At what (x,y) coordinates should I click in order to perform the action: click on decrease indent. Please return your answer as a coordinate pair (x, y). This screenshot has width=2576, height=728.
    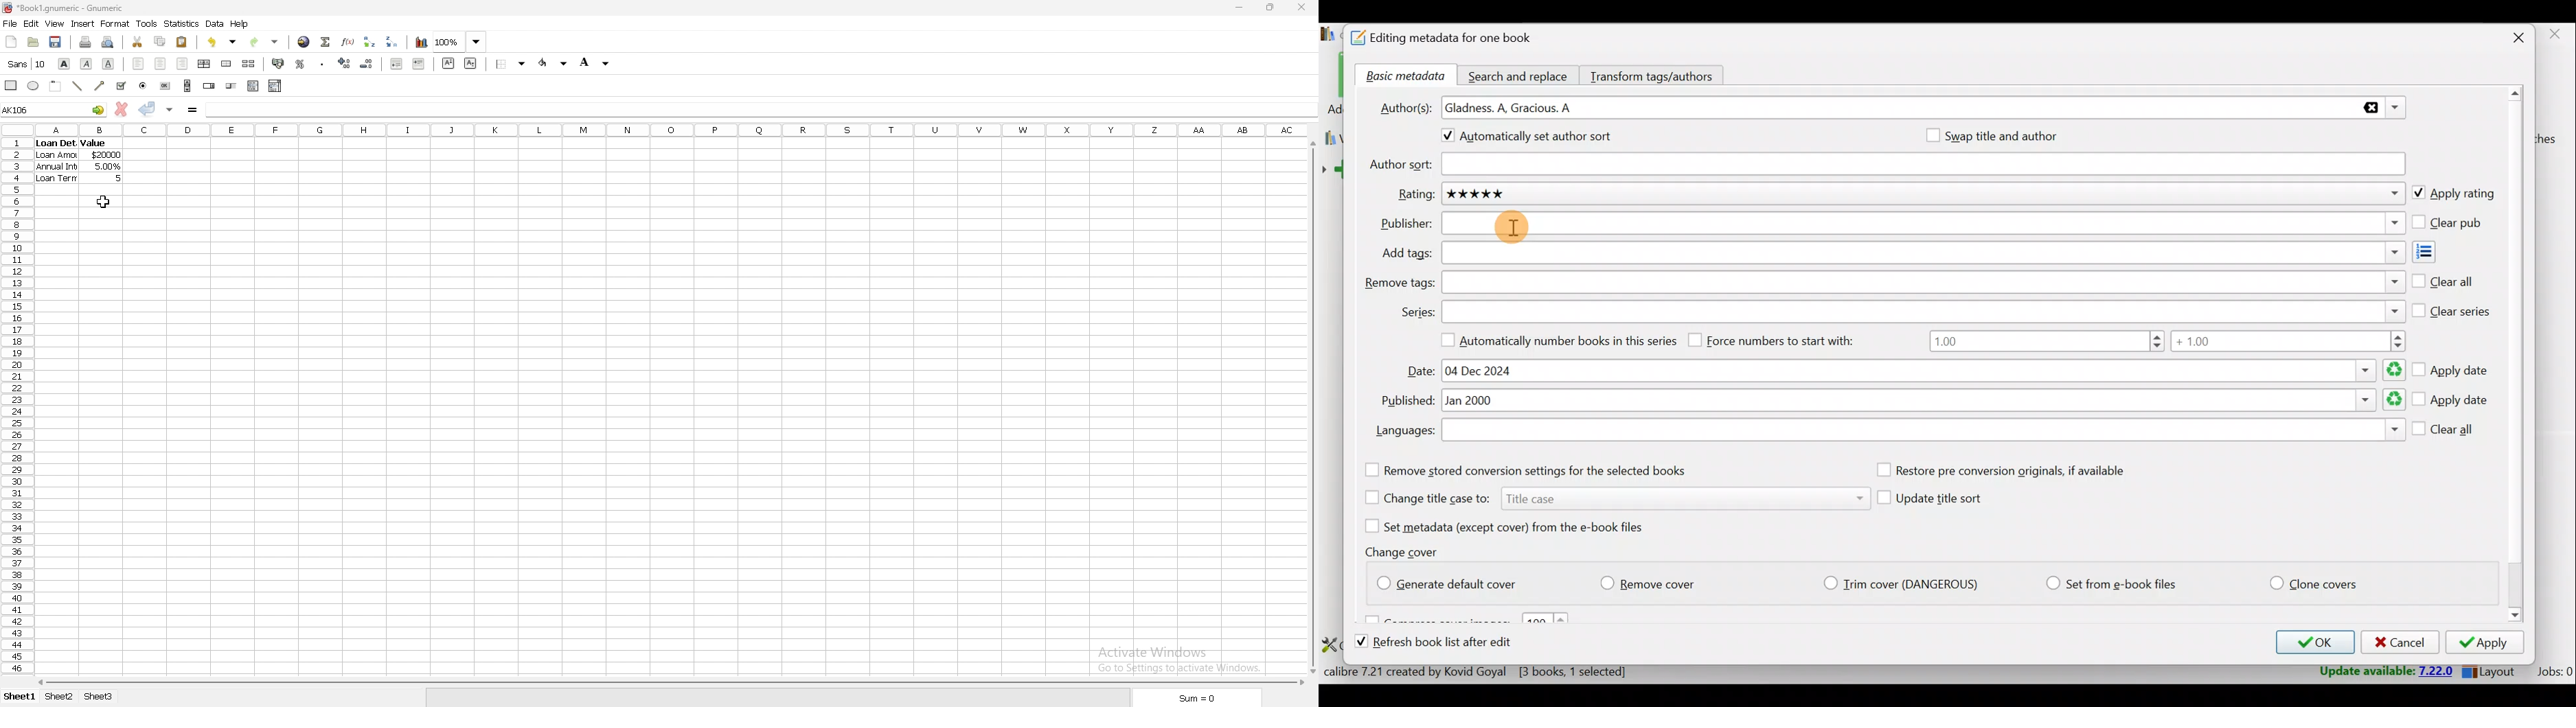
    Looking at the image, I should click on (397, 63).